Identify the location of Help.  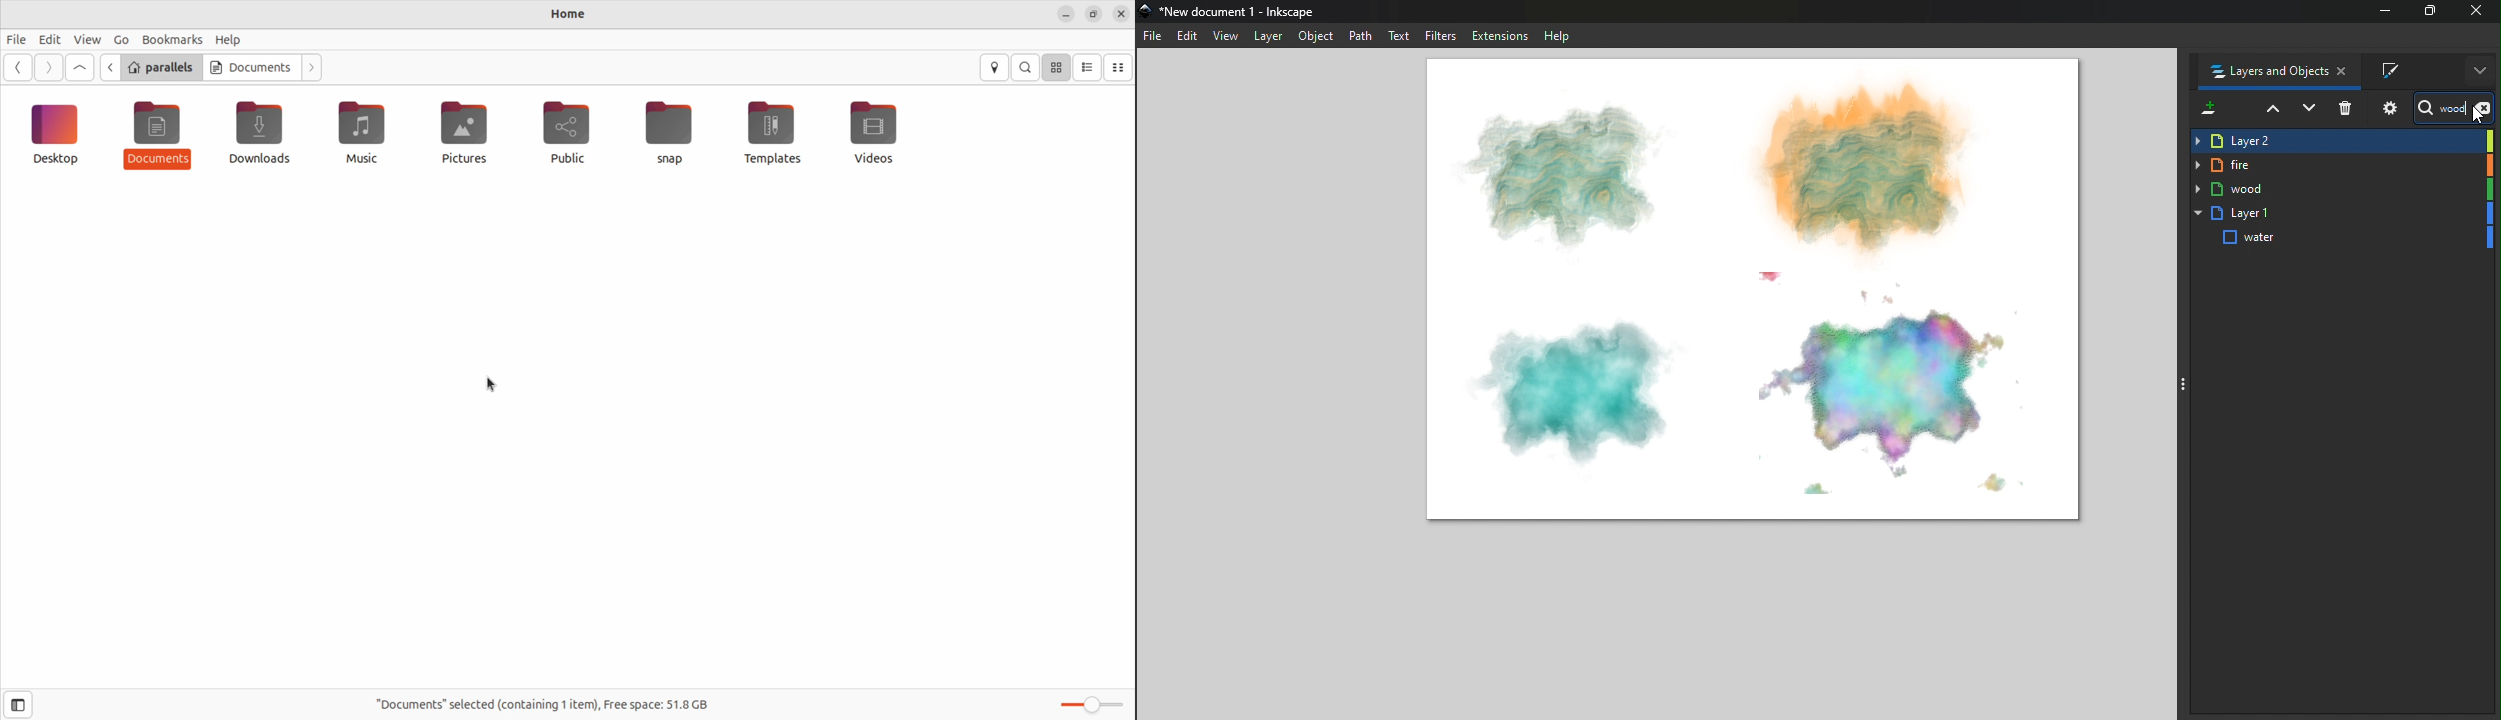
(1557, 35).